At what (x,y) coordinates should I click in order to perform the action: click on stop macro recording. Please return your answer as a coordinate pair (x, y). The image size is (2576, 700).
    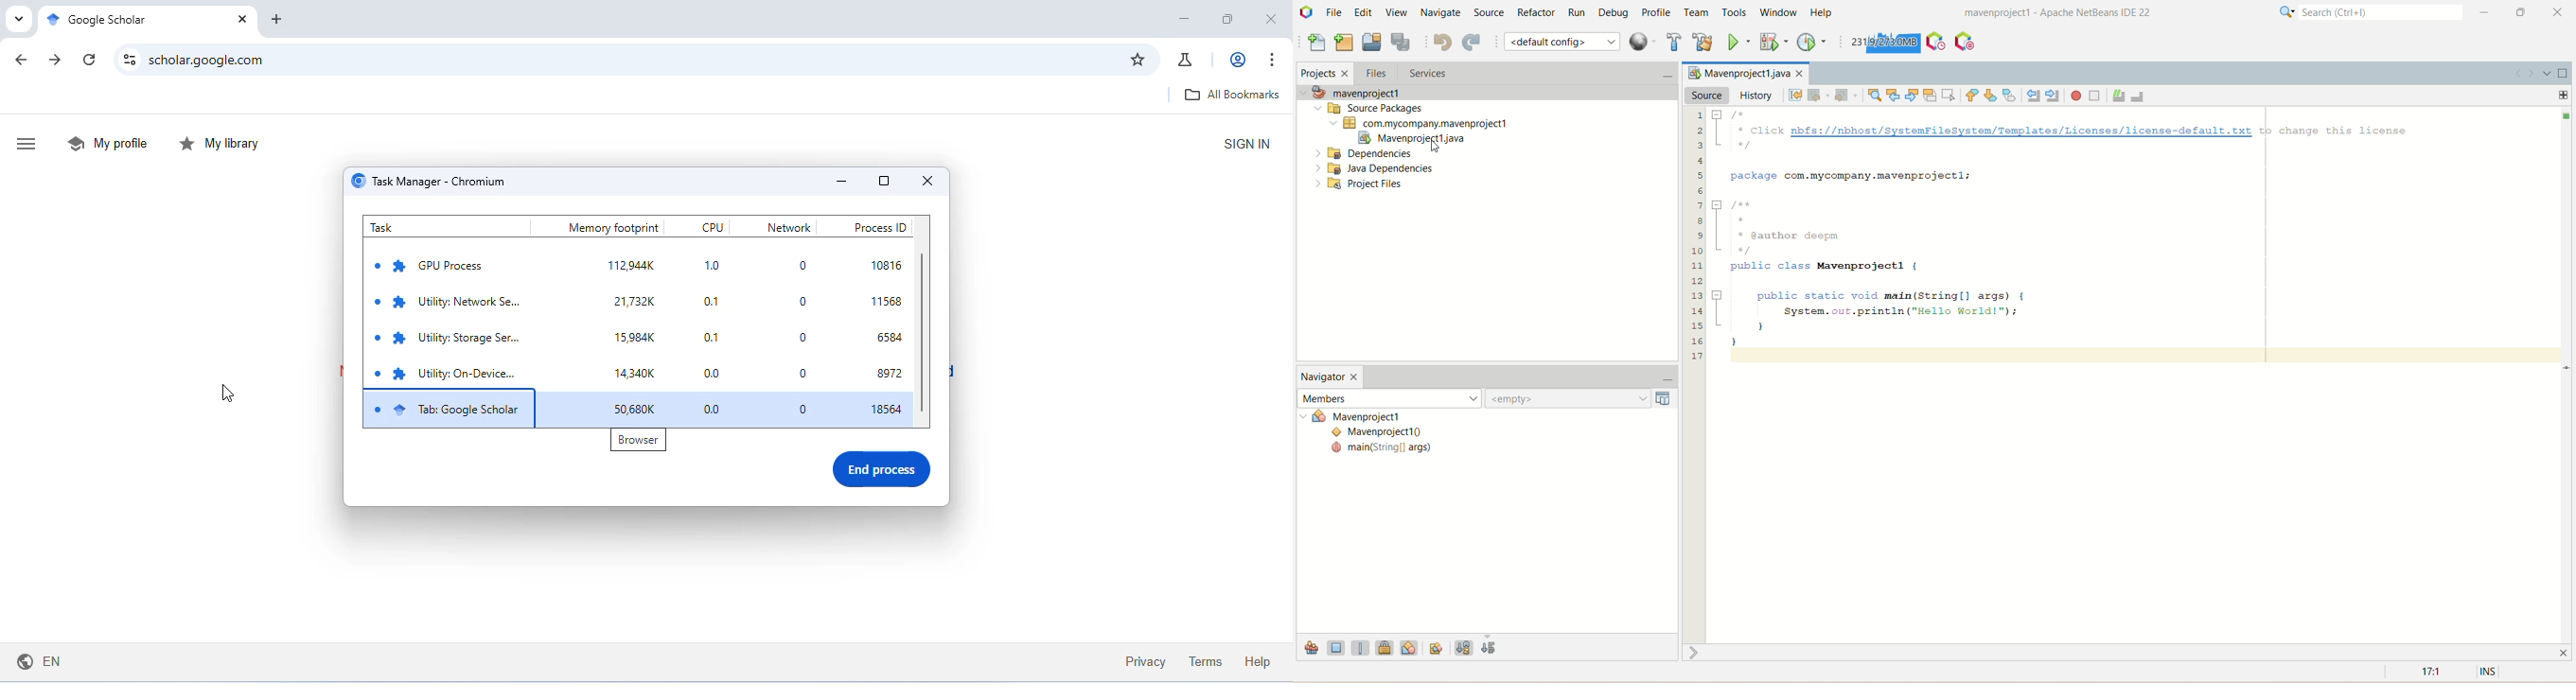
    Looking at the image, I should click on (2095, 96).